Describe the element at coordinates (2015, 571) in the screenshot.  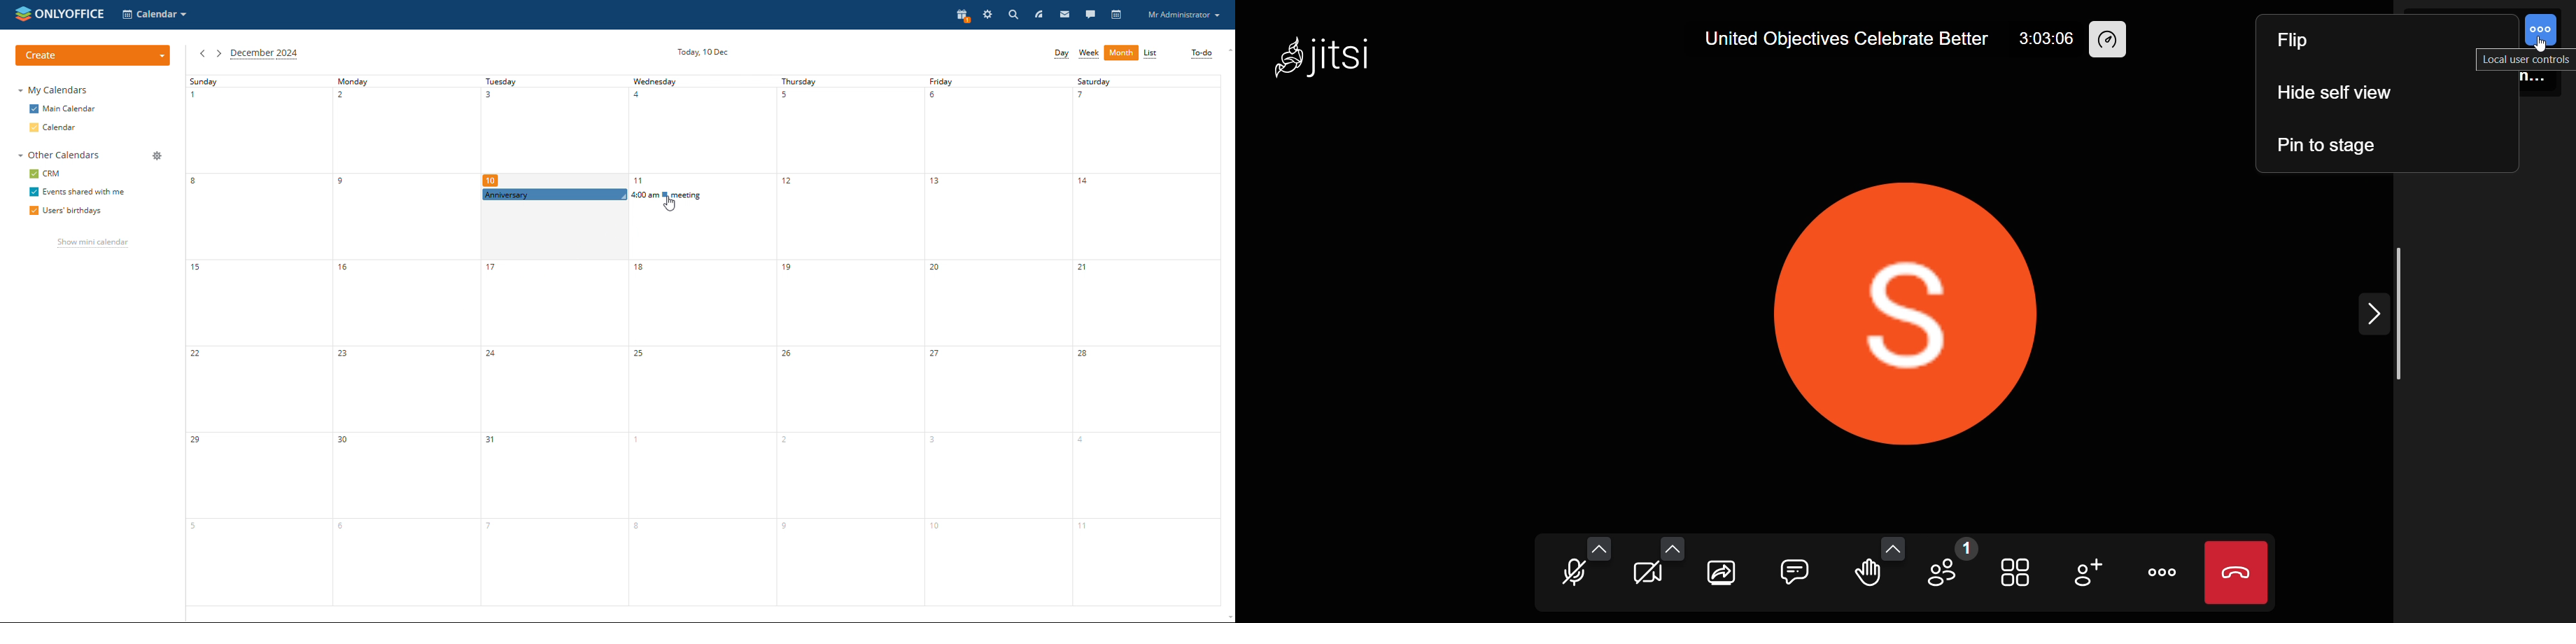
I see `tile view` at that location.